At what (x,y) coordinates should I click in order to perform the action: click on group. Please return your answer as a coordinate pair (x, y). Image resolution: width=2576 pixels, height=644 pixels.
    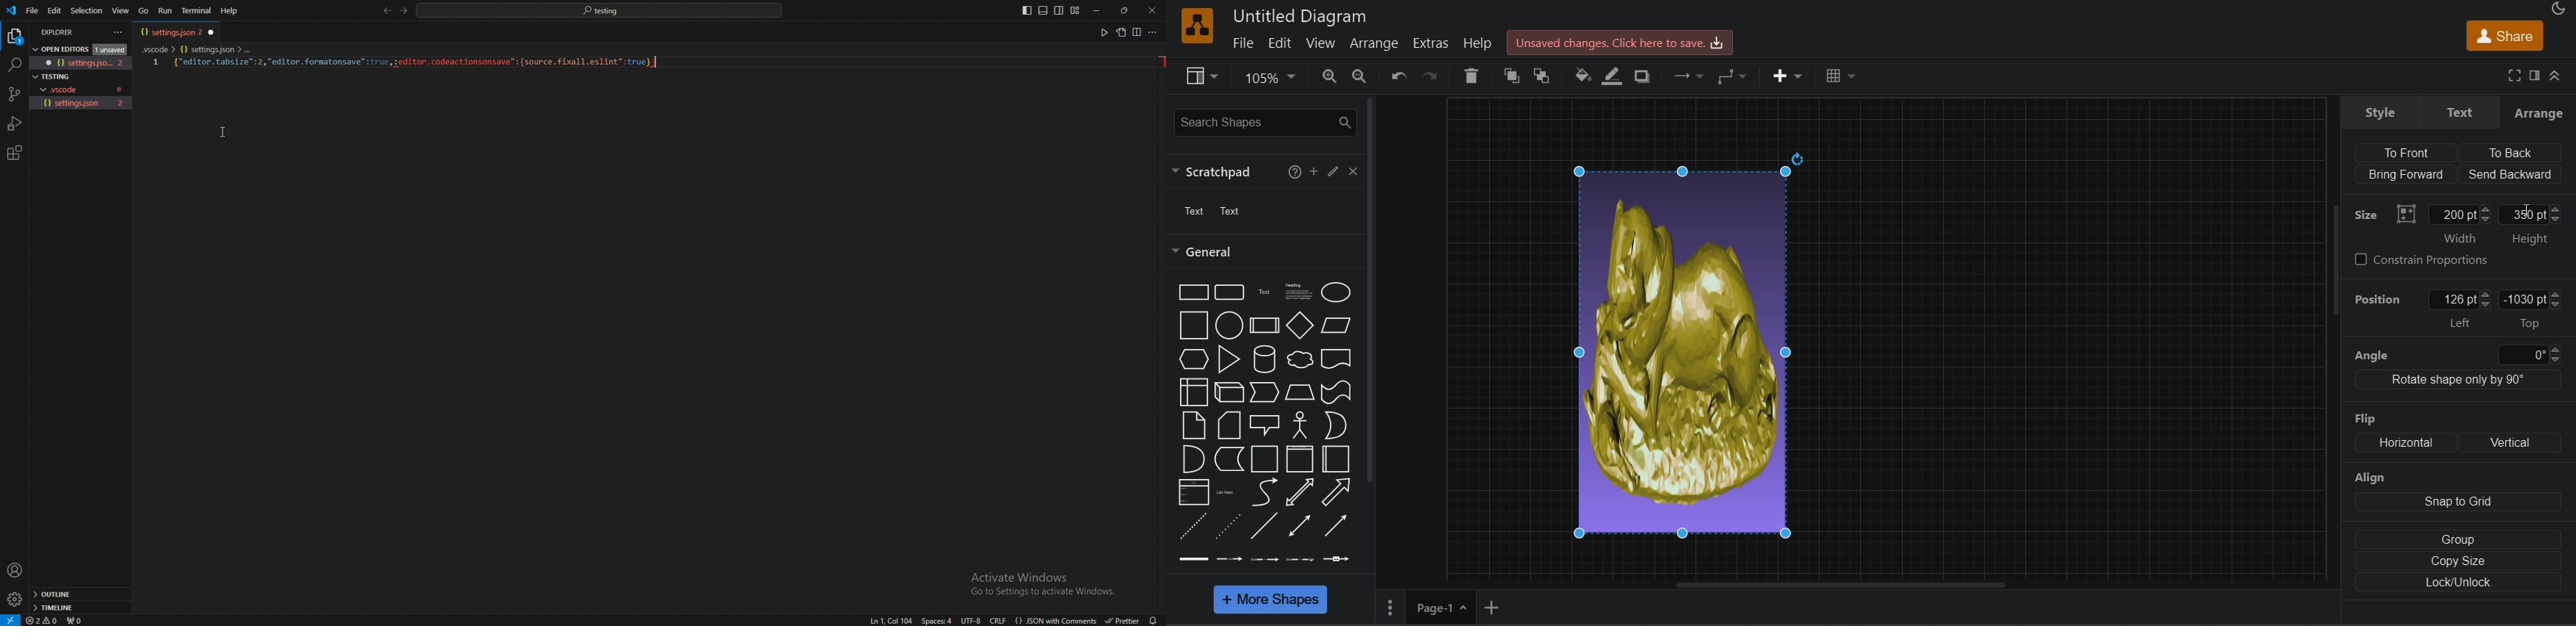
    Looking at the image, I should click on (2453, 539).